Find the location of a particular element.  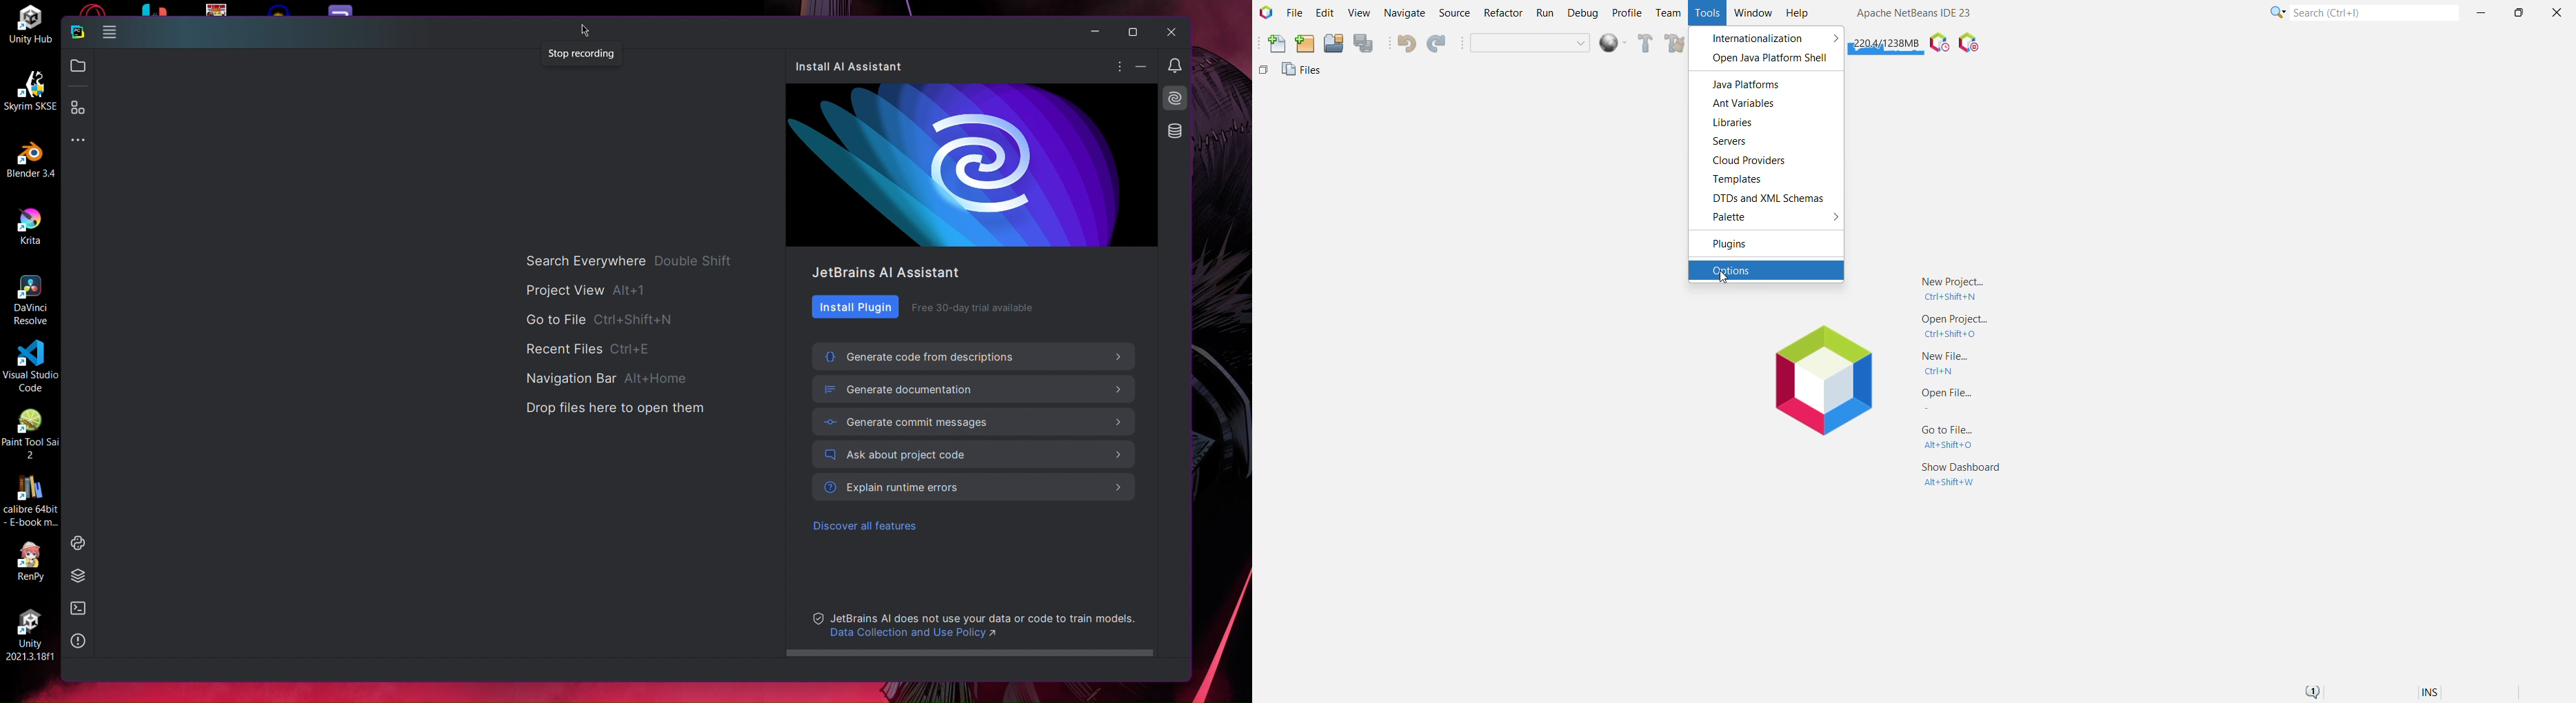

Palette is located at coordinates (1738, 217).